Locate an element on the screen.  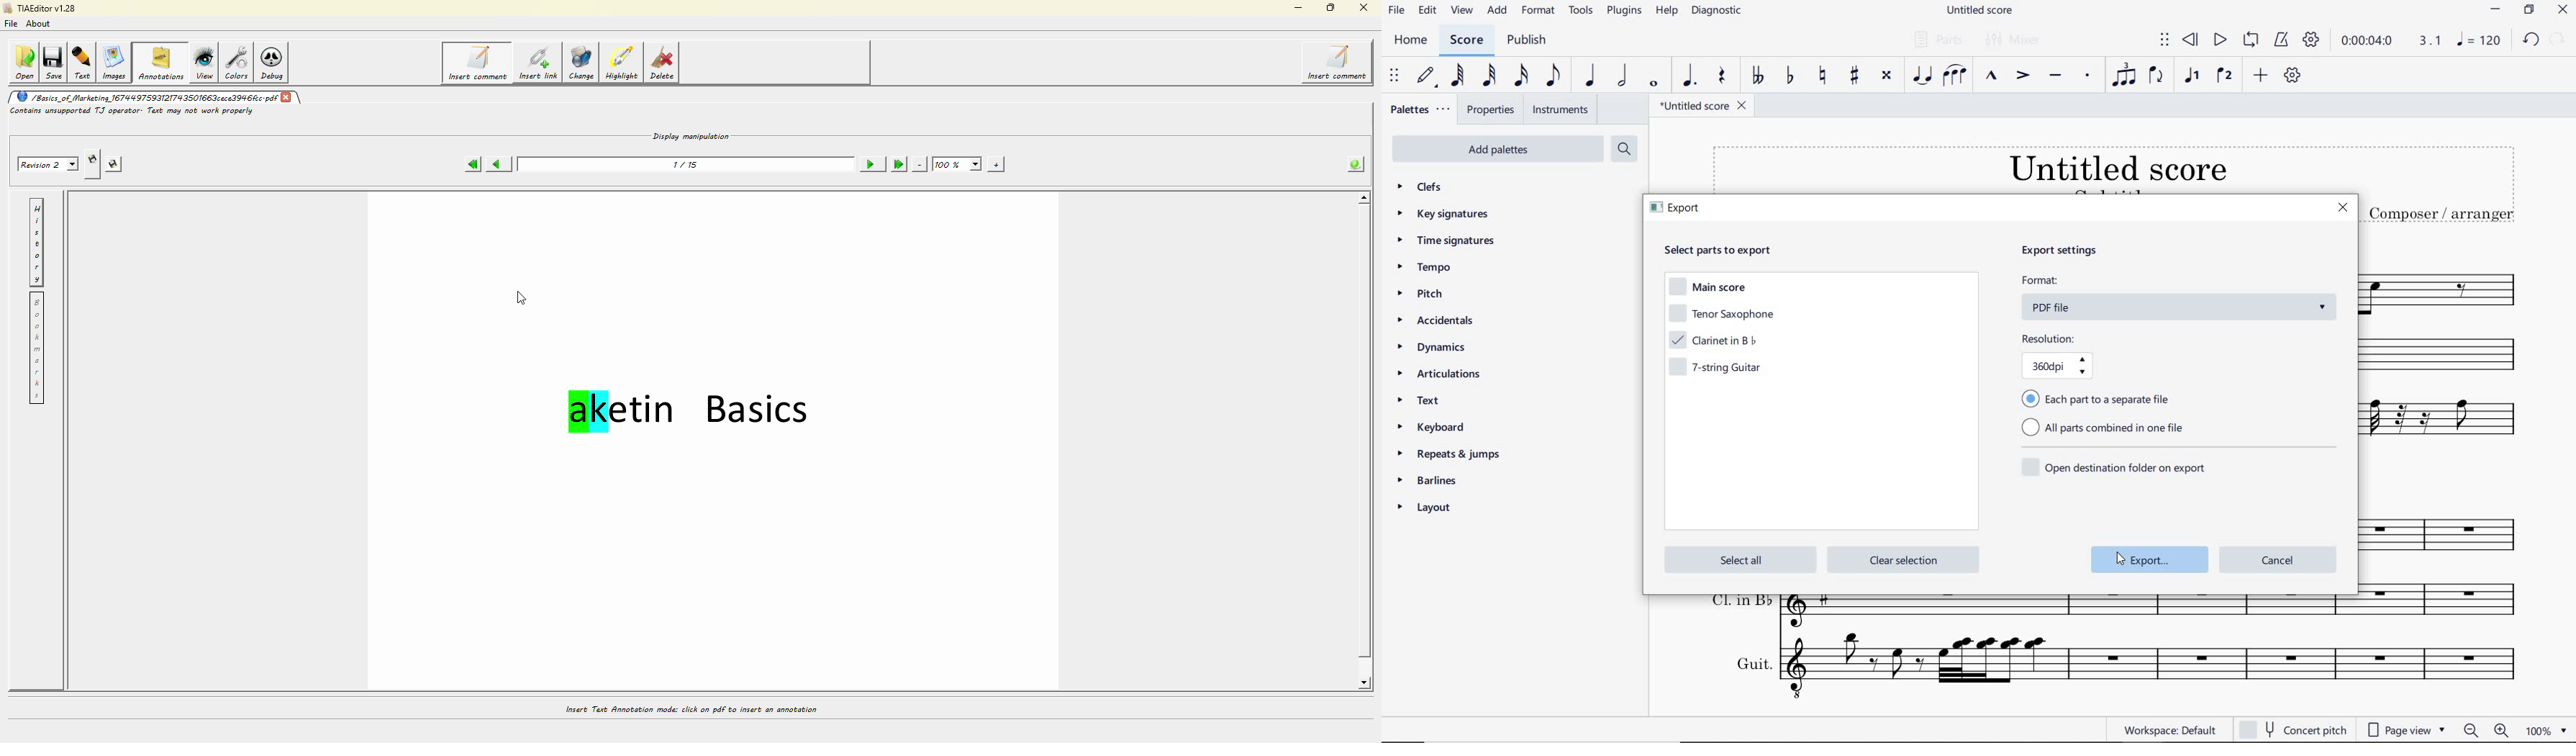
PUBLISH is located at coordinates (1531, 40).